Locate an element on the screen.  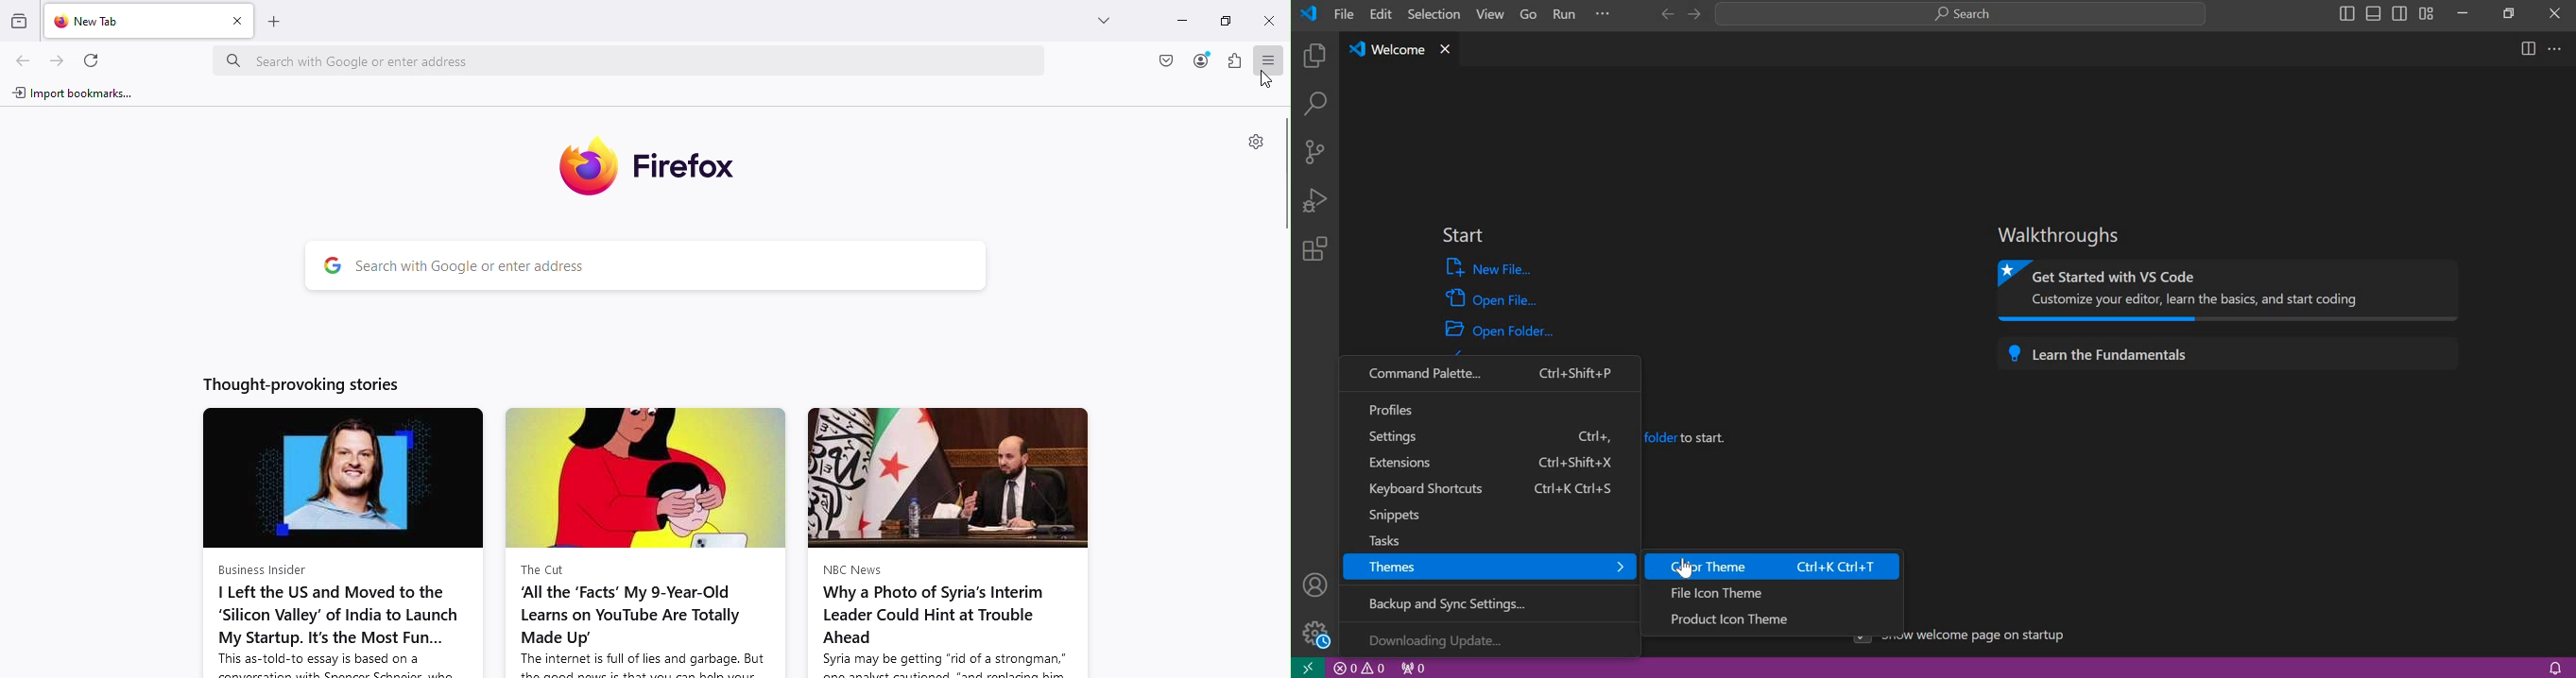
Visit recent browsing across windows and devices is located at coordinates (23, 17).